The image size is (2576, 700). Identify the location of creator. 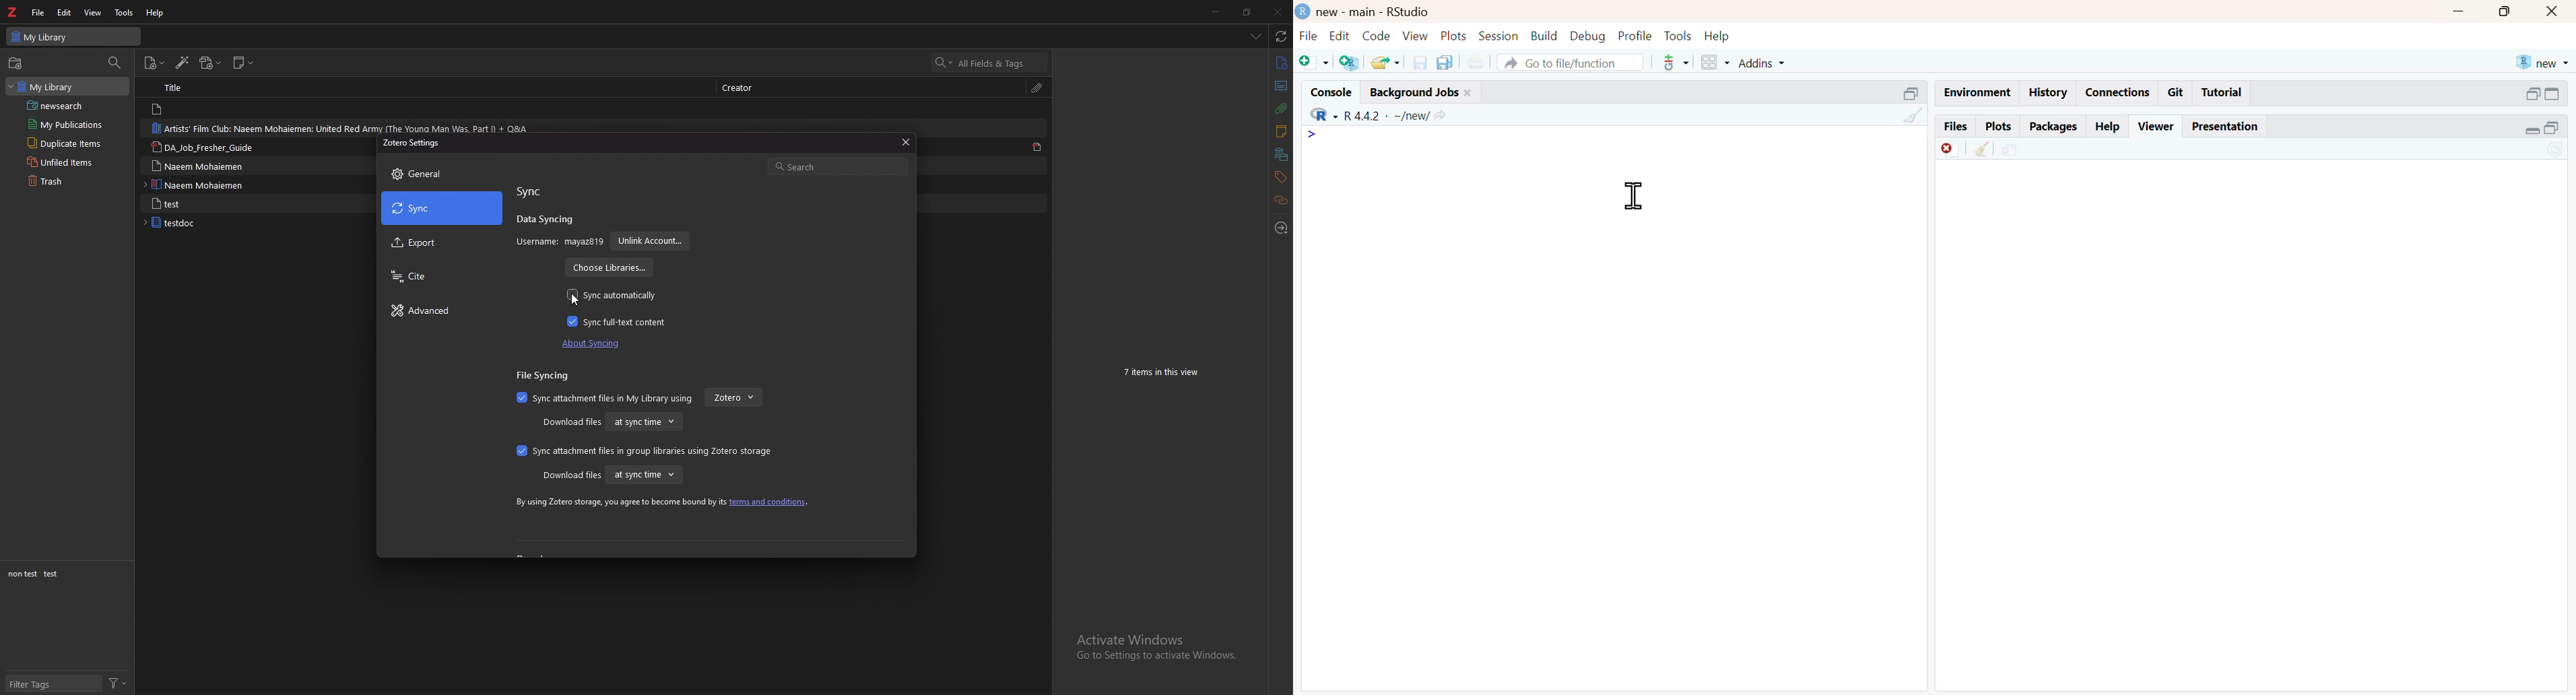
(746, 87).